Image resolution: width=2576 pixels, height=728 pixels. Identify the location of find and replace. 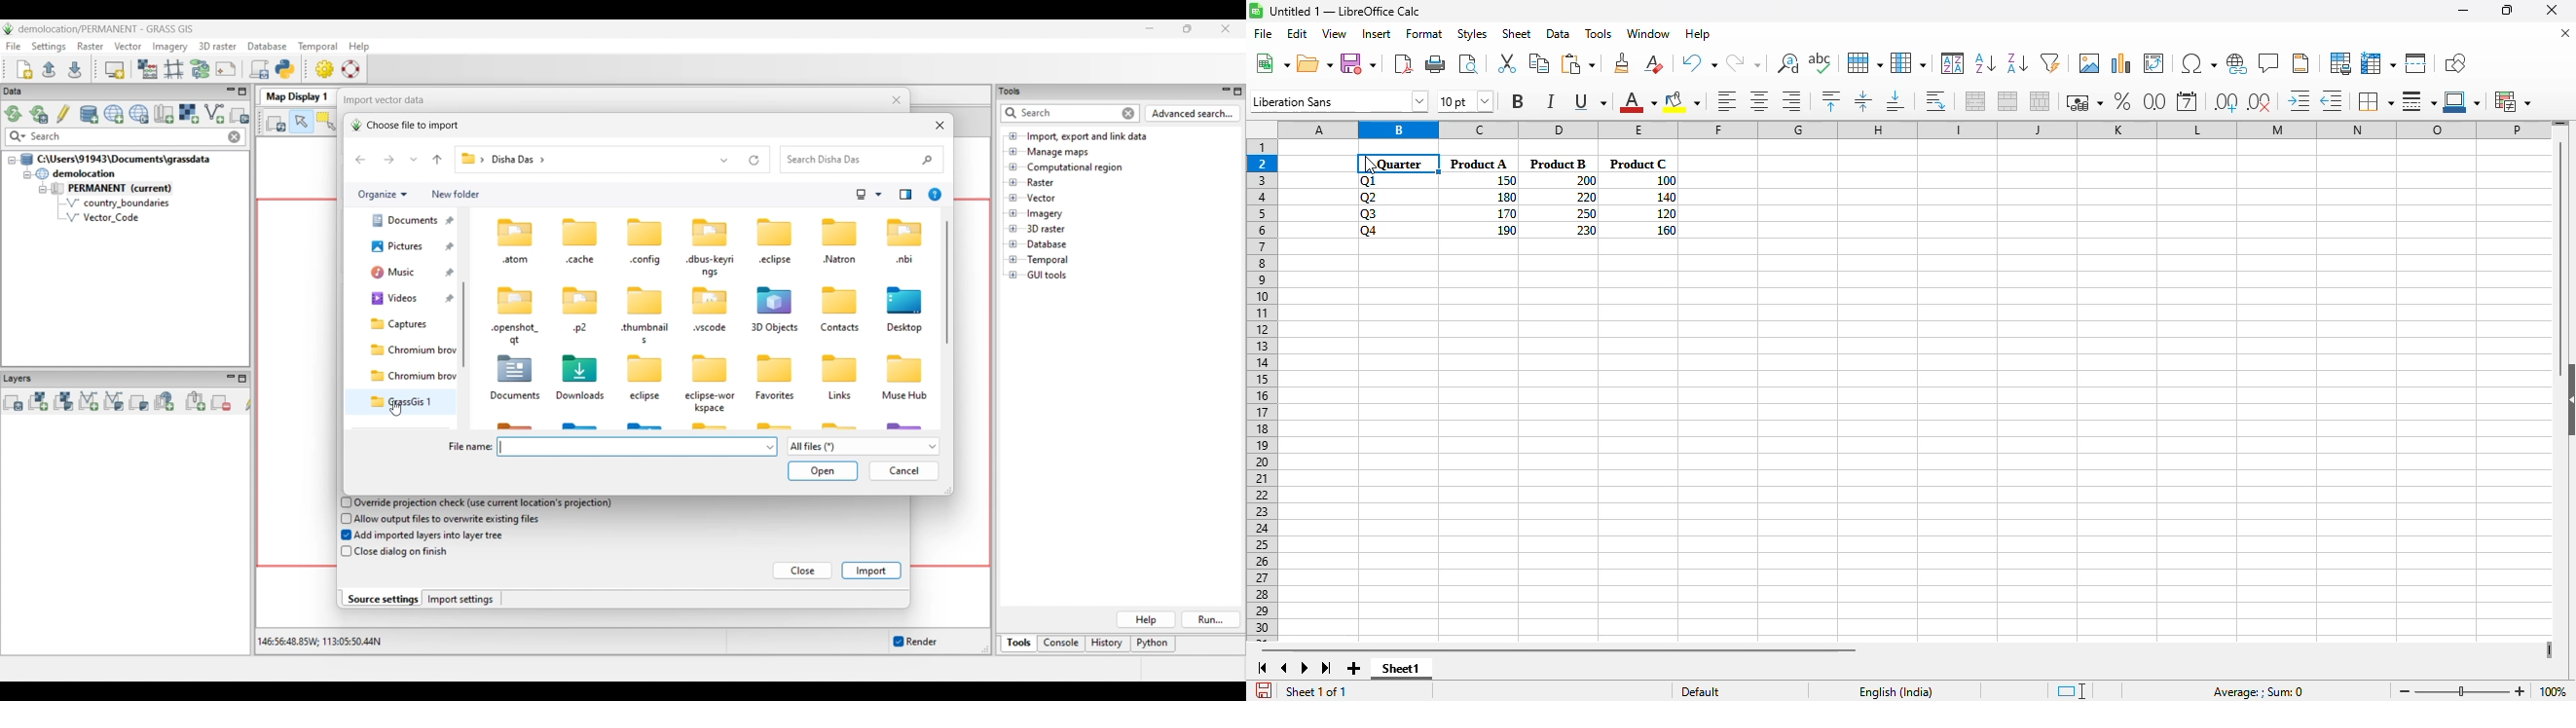
(1787, 62).